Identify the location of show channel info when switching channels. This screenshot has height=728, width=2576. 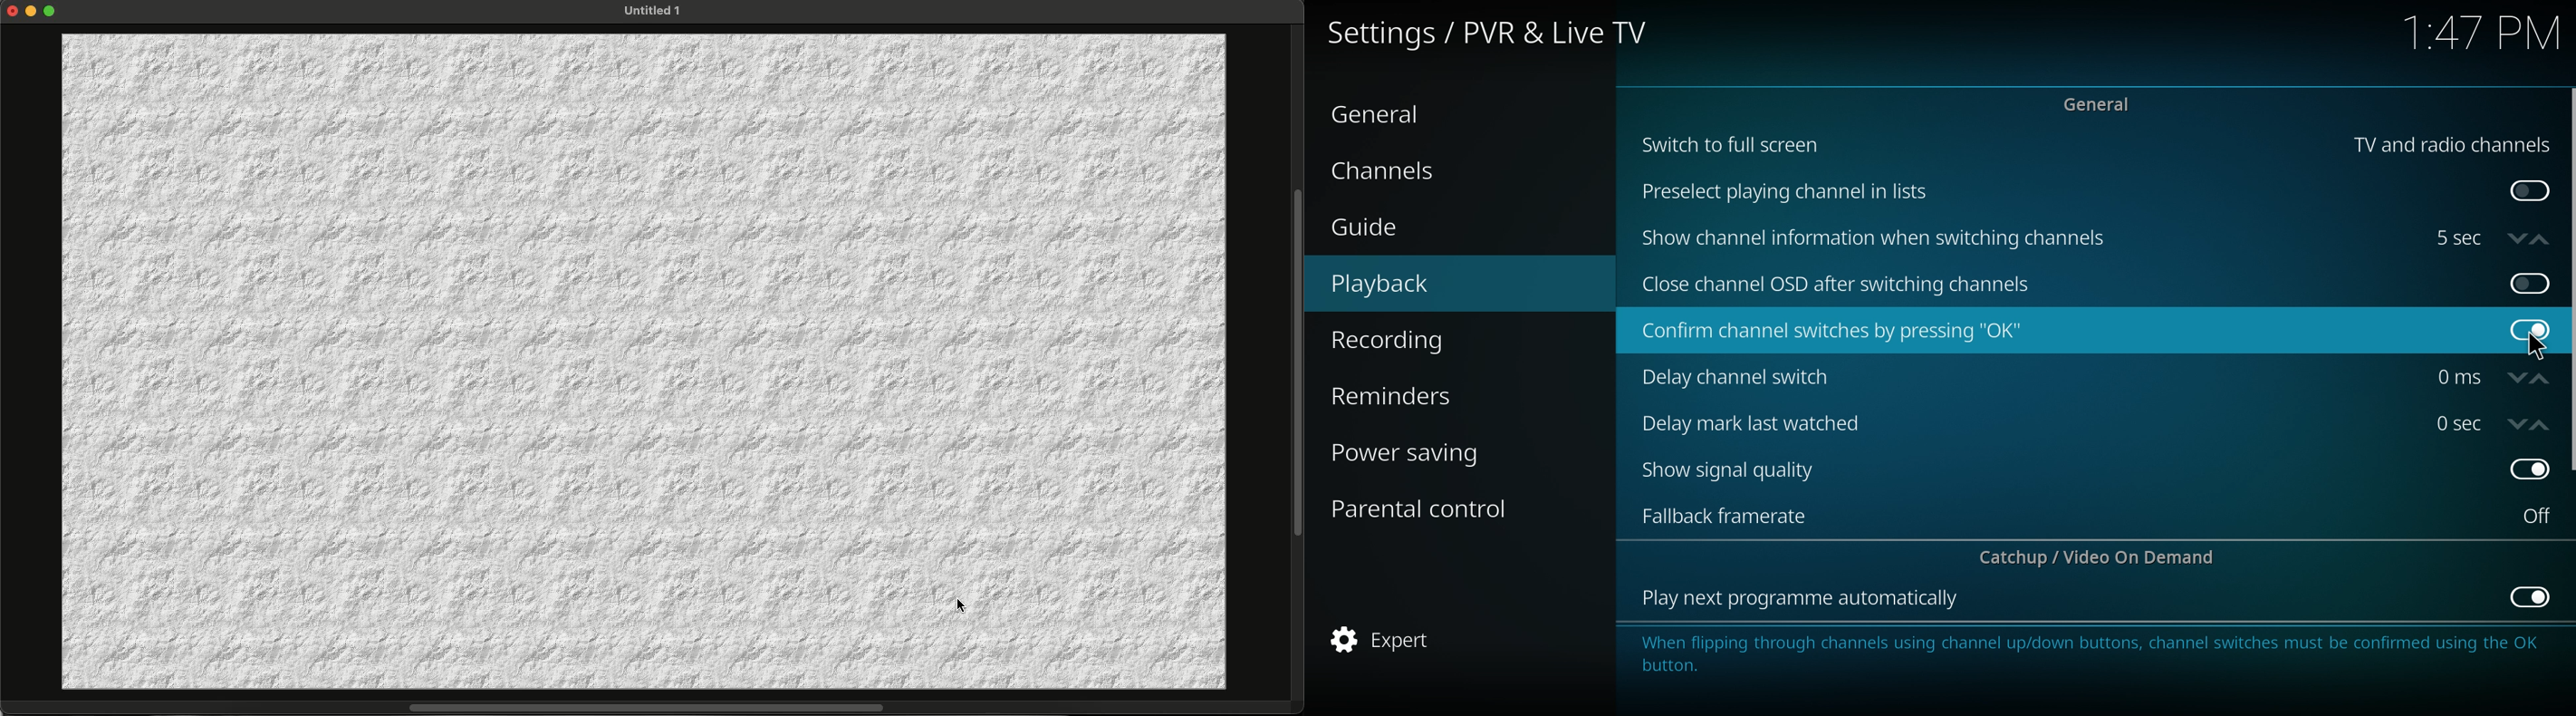
(1877, 239).